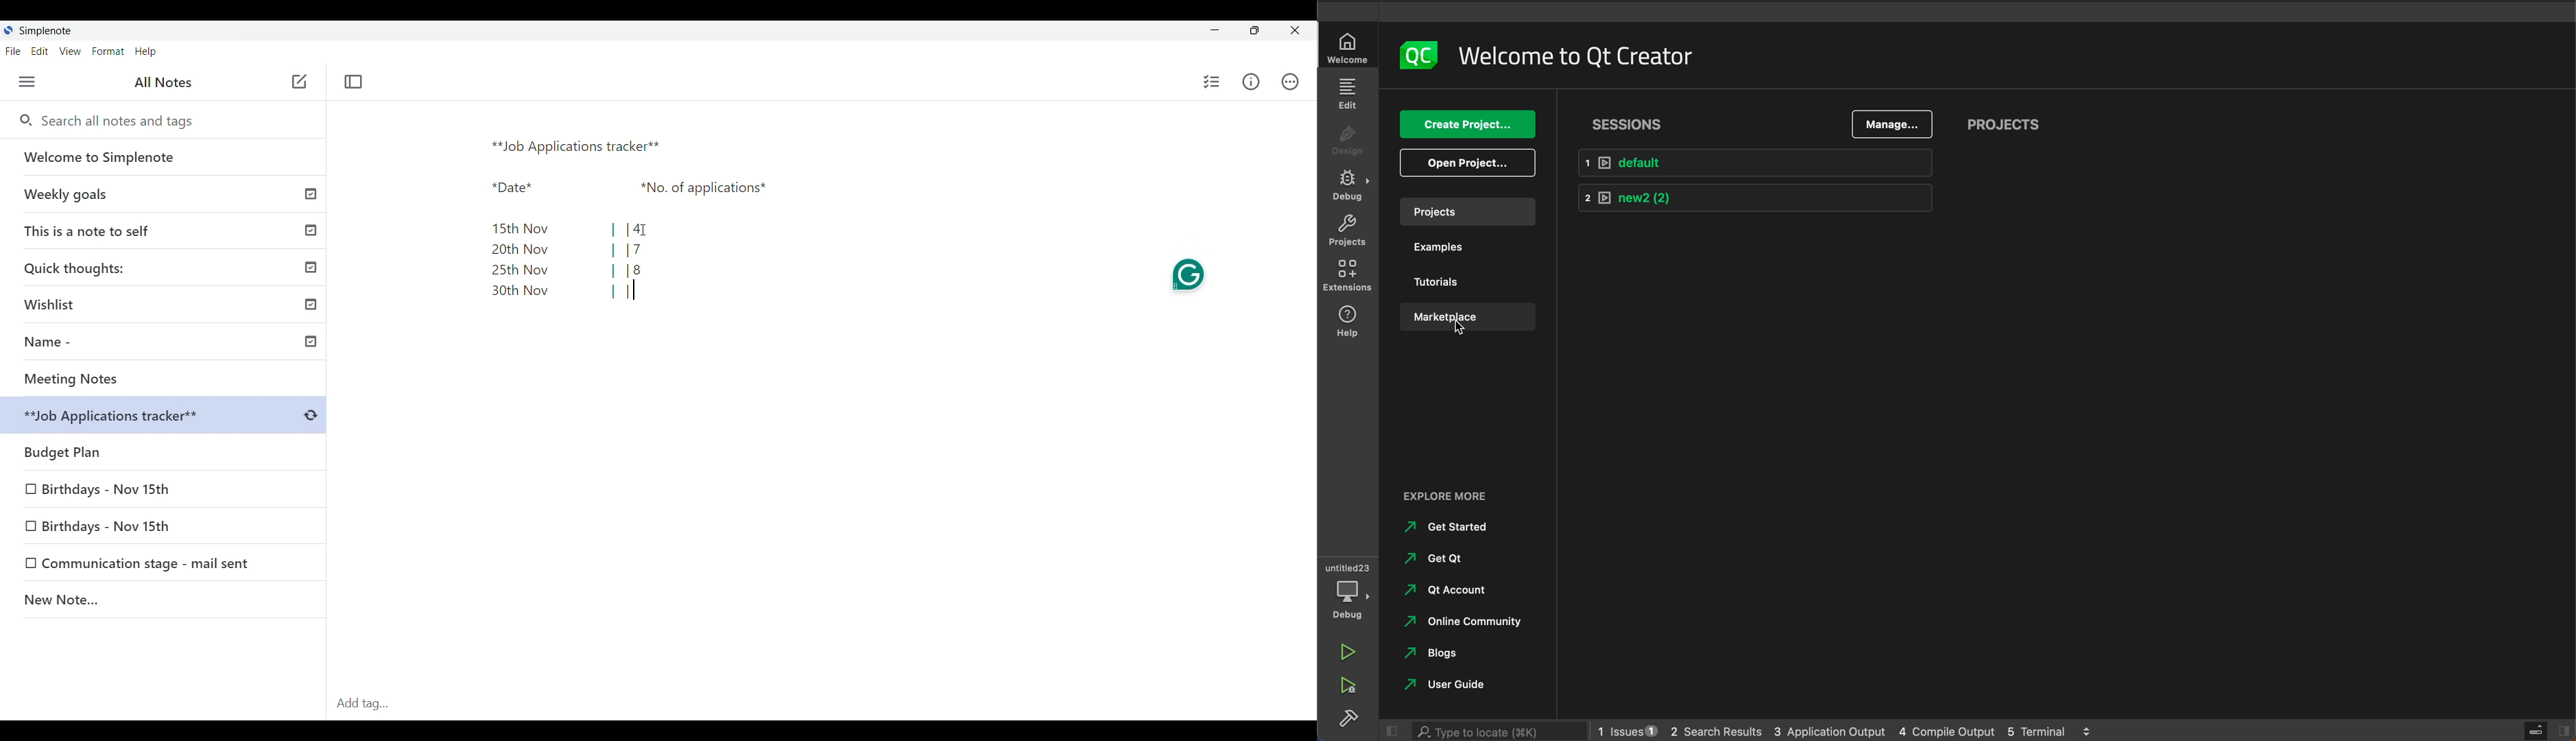 The width and height of the screenshot is (2576, 756). What do you see at coordinates (1462, 251) in the screenshot?
I see `examples` at bounding box center [1462, 251].